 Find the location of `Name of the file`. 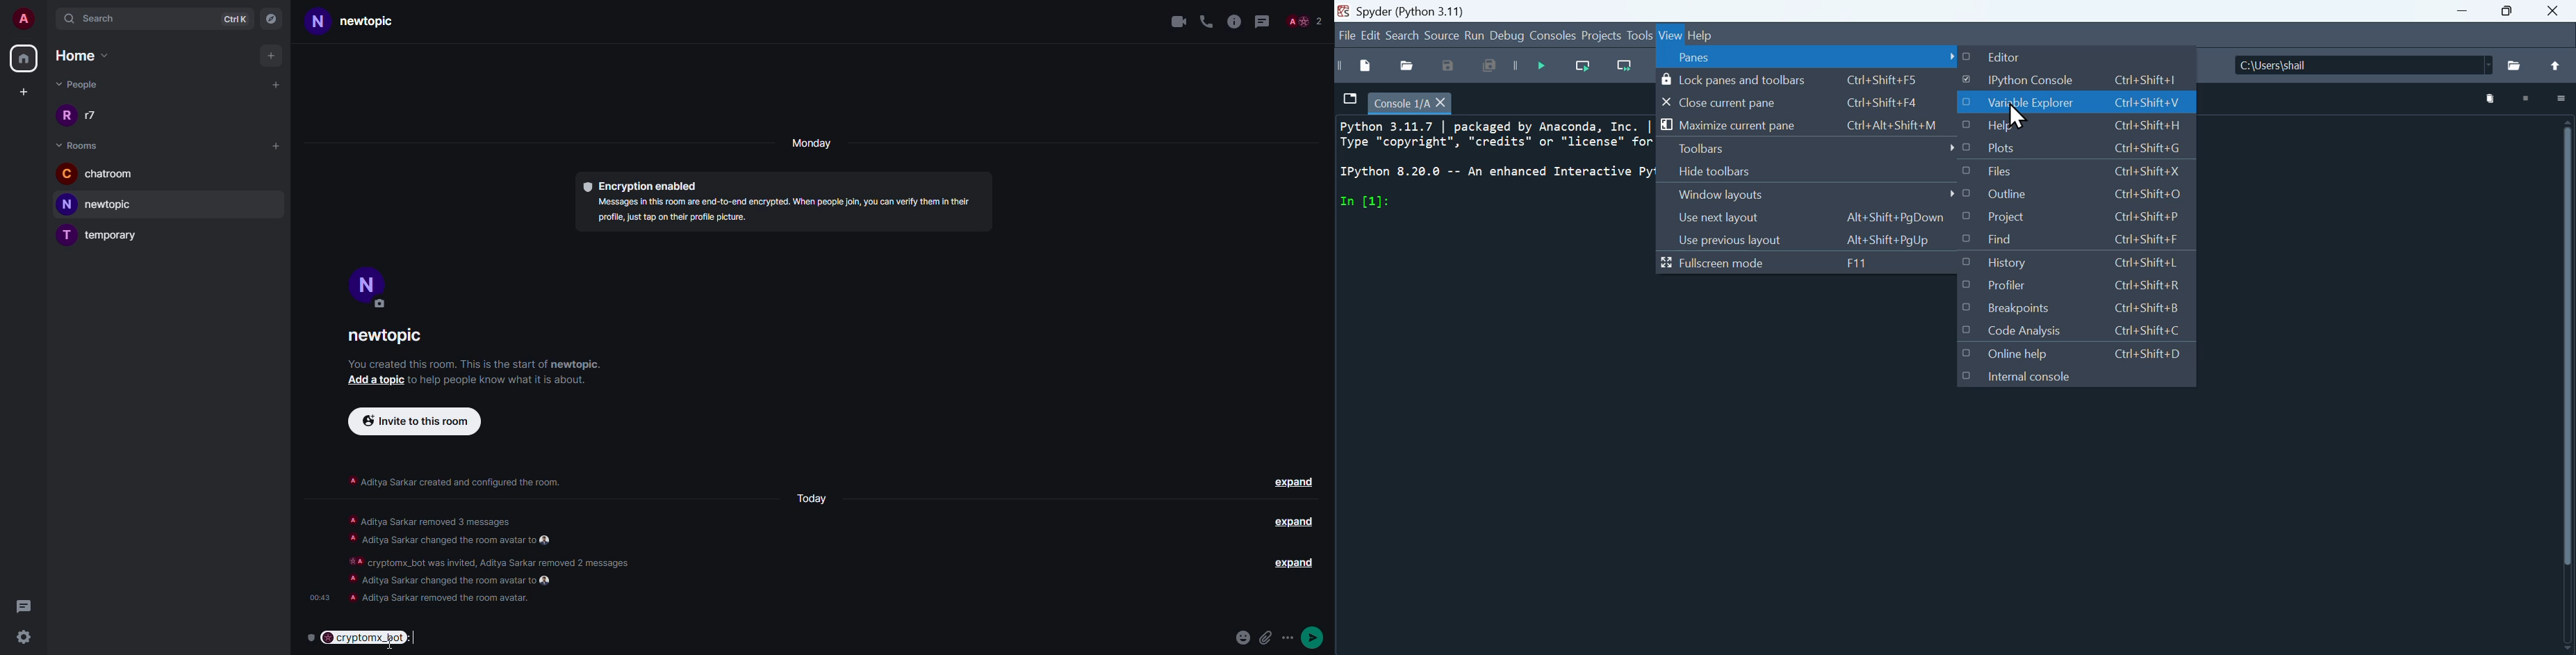

Name of the file is located at coordinates (2405, 63).